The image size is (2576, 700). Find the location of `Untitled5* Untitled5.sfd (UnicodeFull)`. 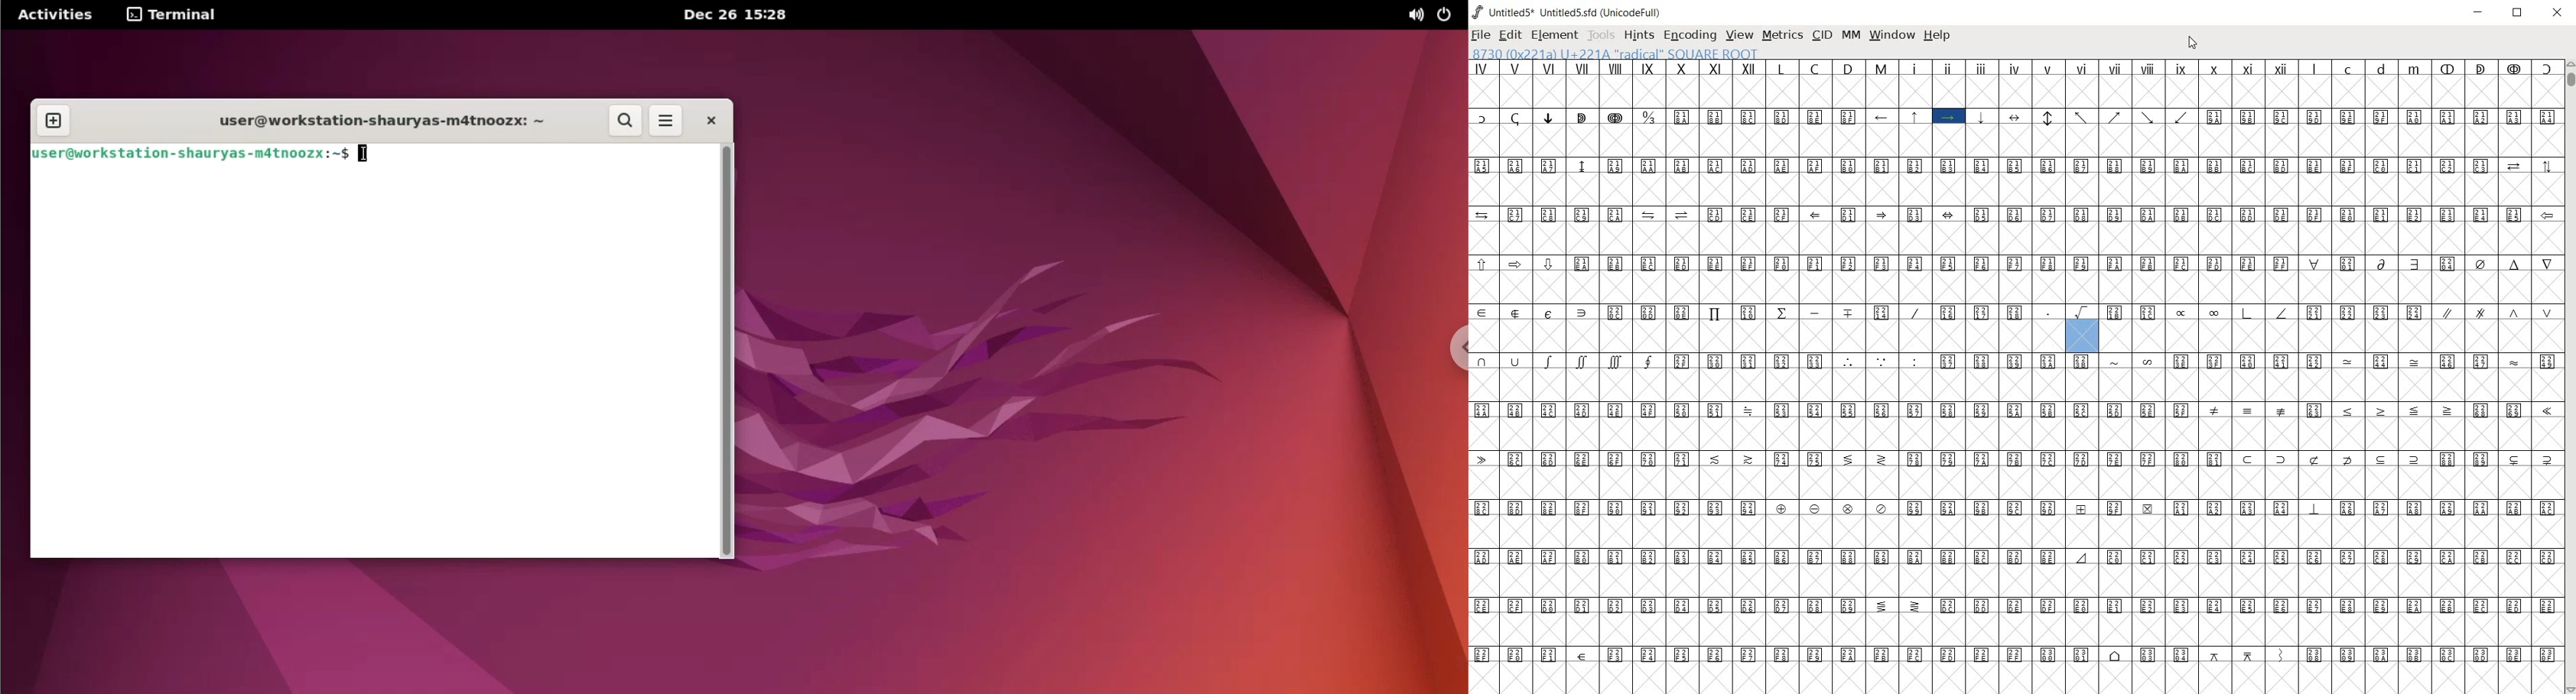

Untitled5* Untitled5.sfd (UnicodeFull) is located at coordinates (1568, 10).